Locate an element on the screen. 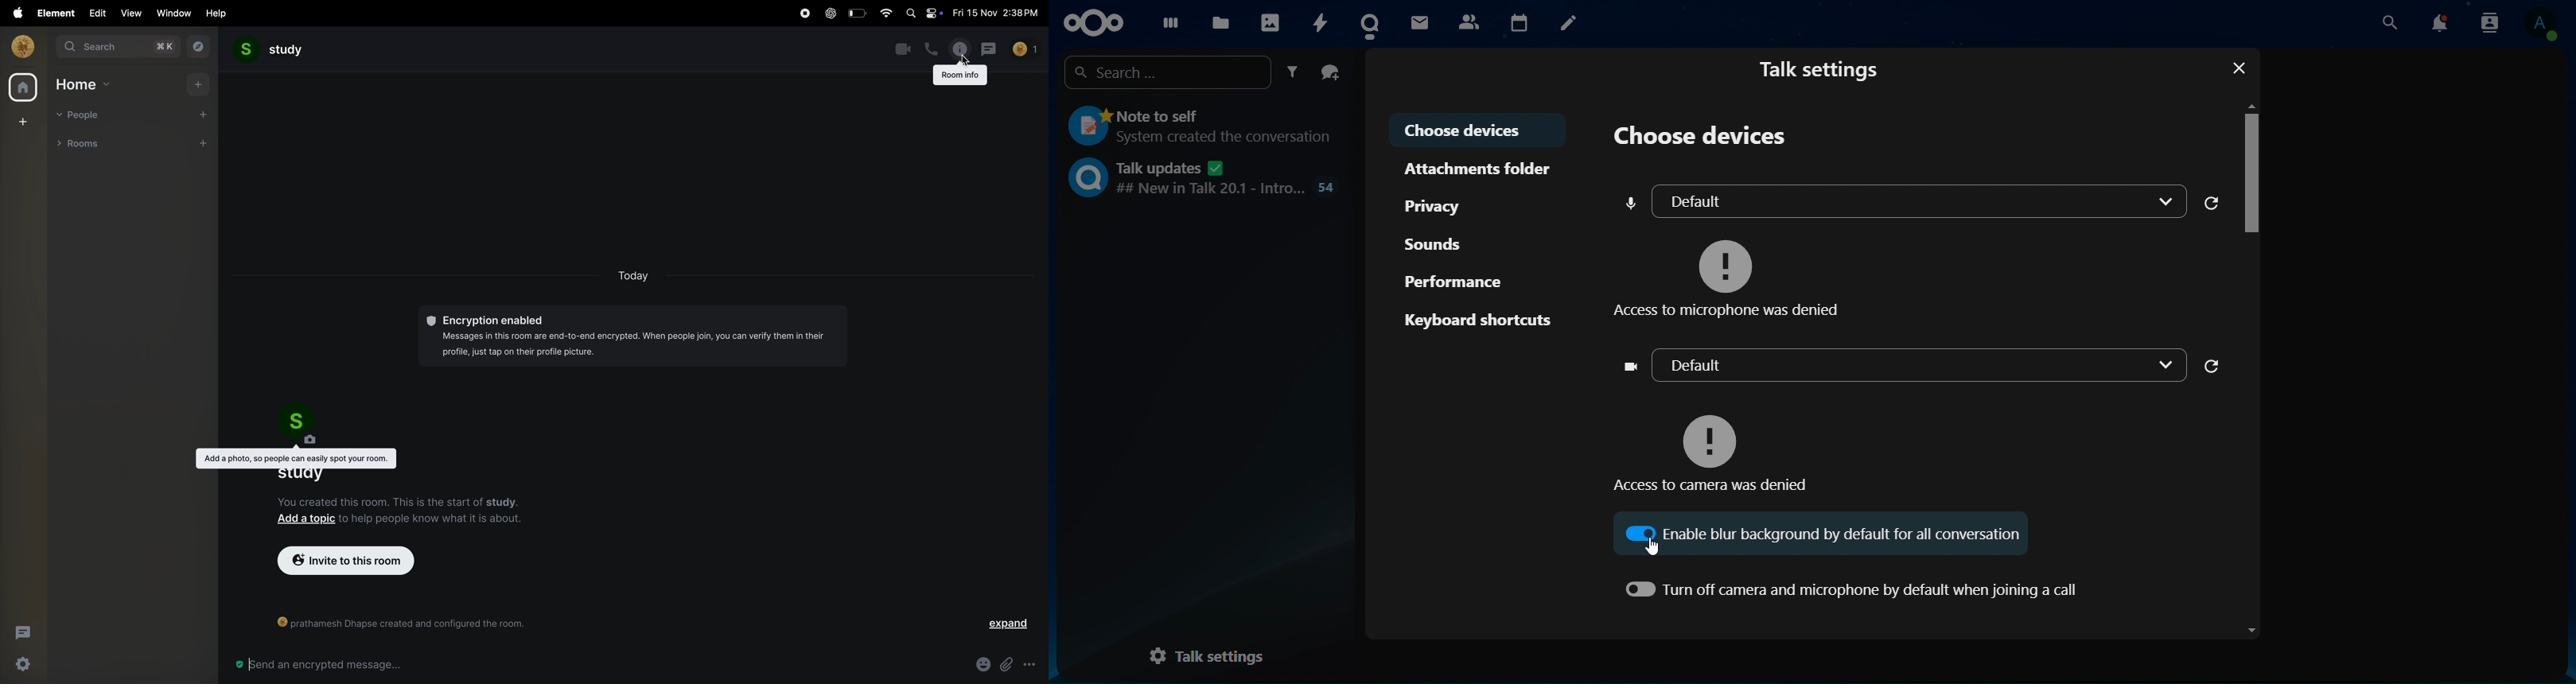  You created this room. This is the start of studv. is located at coordinates (391, 498).